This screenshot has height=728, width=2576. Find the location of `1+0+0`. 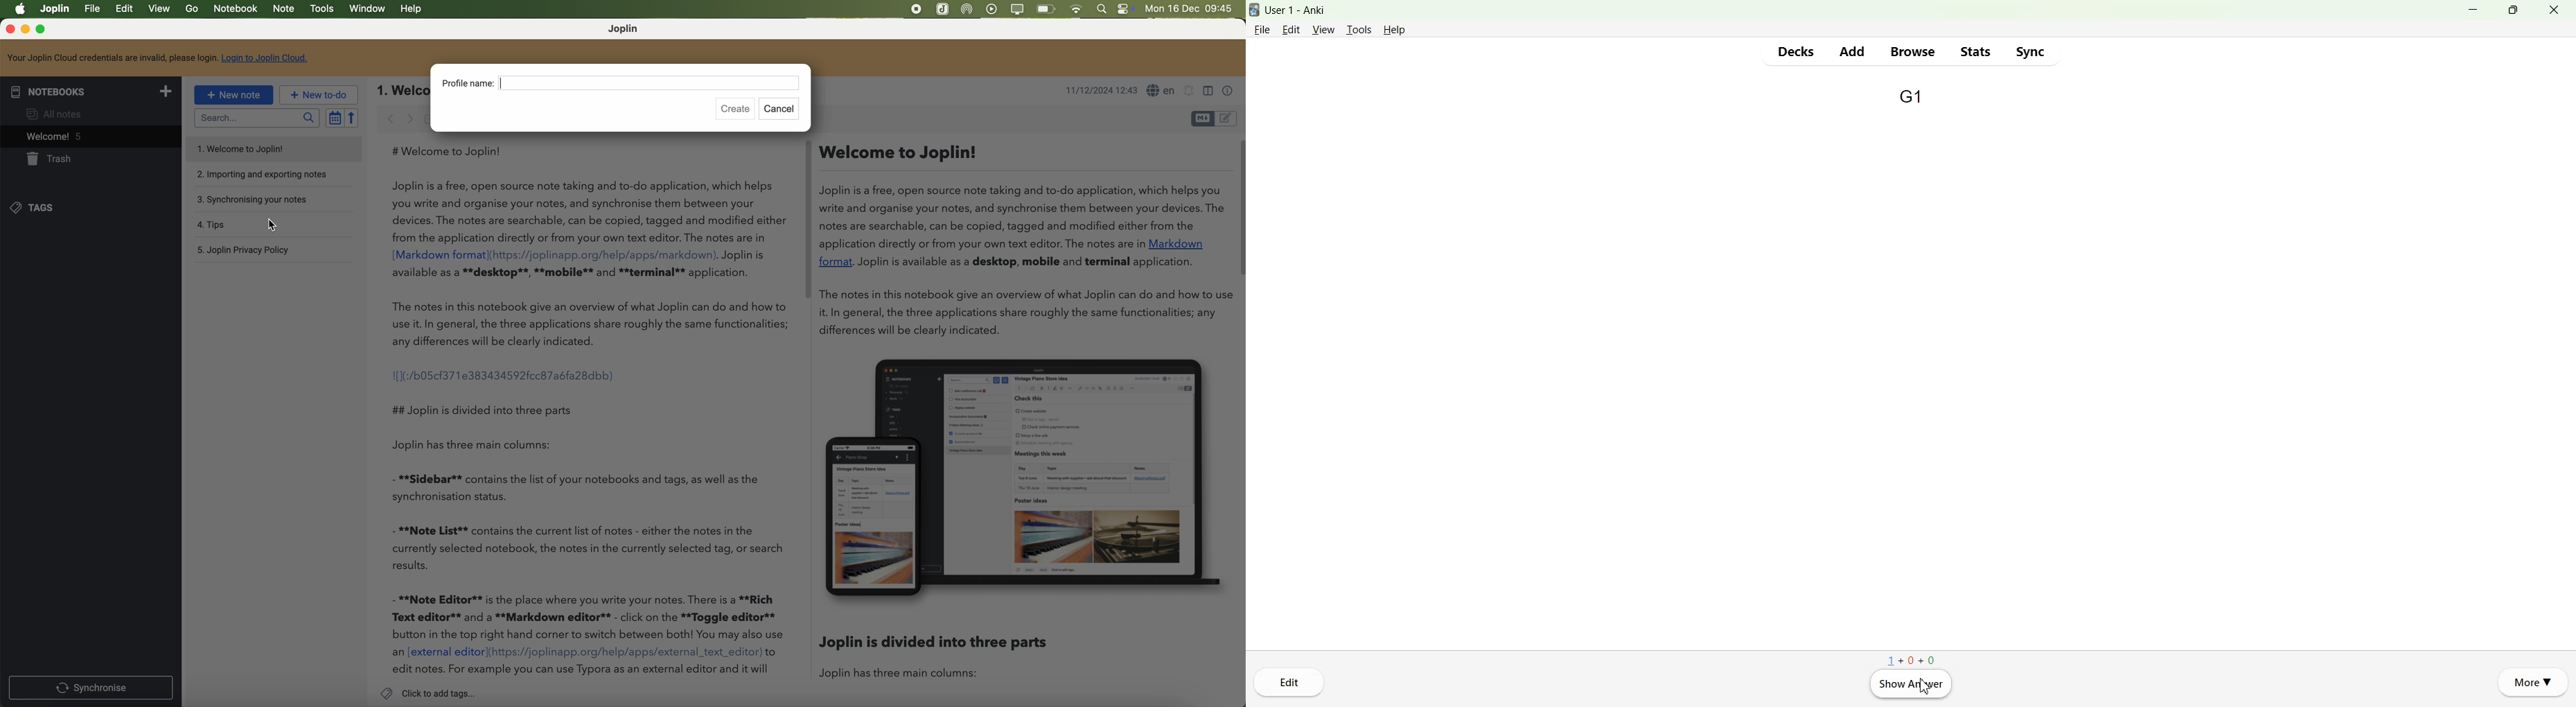

1+0+0 is located at coordinates (1911, 659).